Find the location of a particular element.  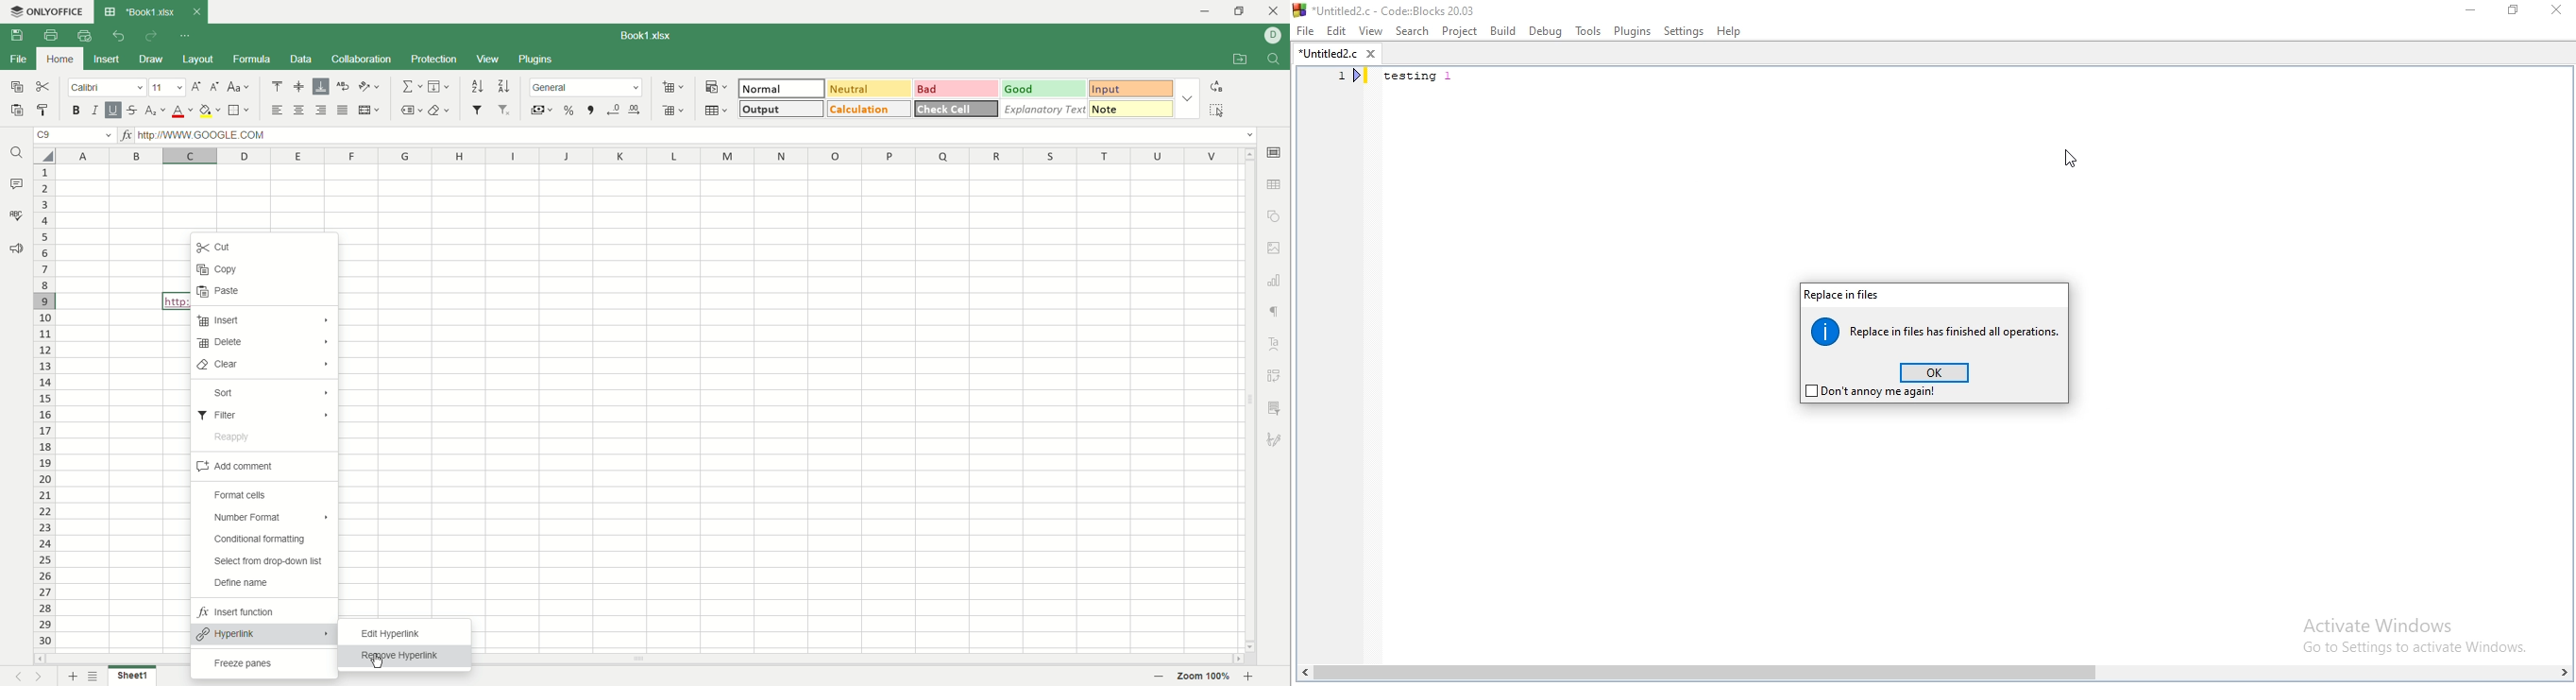

fill is located at coordinates (440, 85).